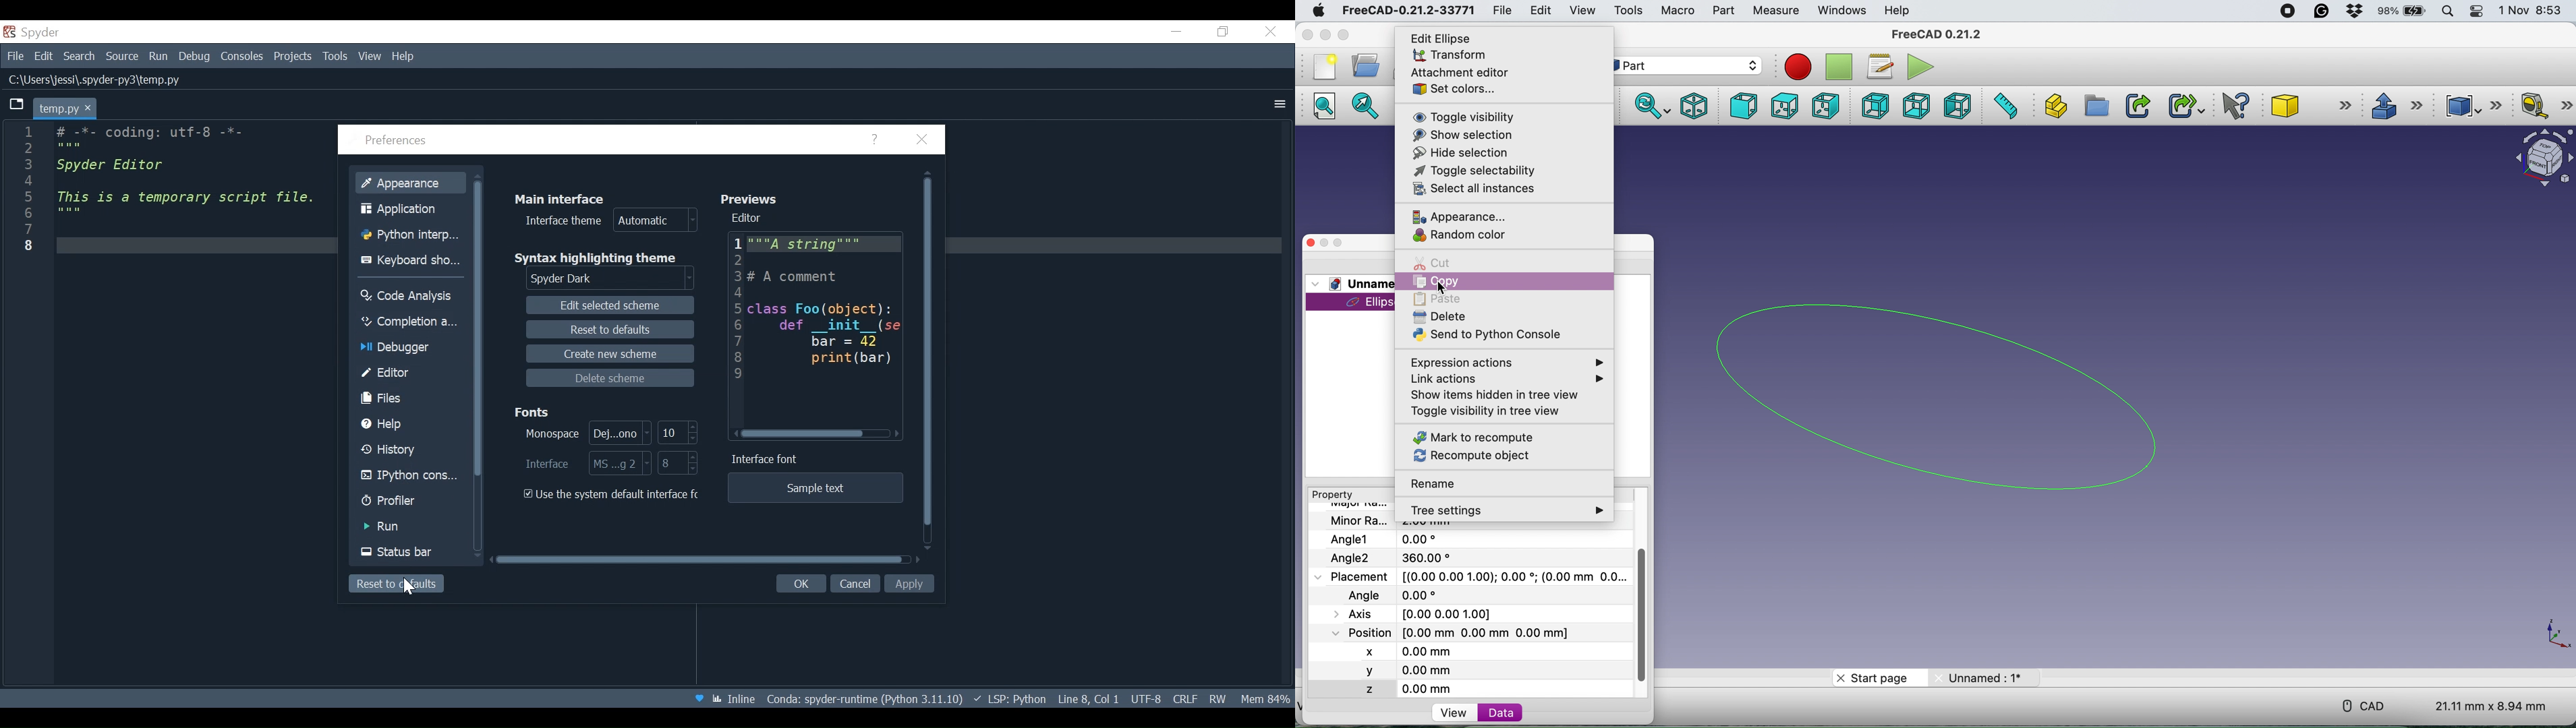 The width and height of the screenshot is (2576, 728). What do you see at coordinates (404, 56) in the screenshot?
I see `Help` at bounding box center [404, 56].